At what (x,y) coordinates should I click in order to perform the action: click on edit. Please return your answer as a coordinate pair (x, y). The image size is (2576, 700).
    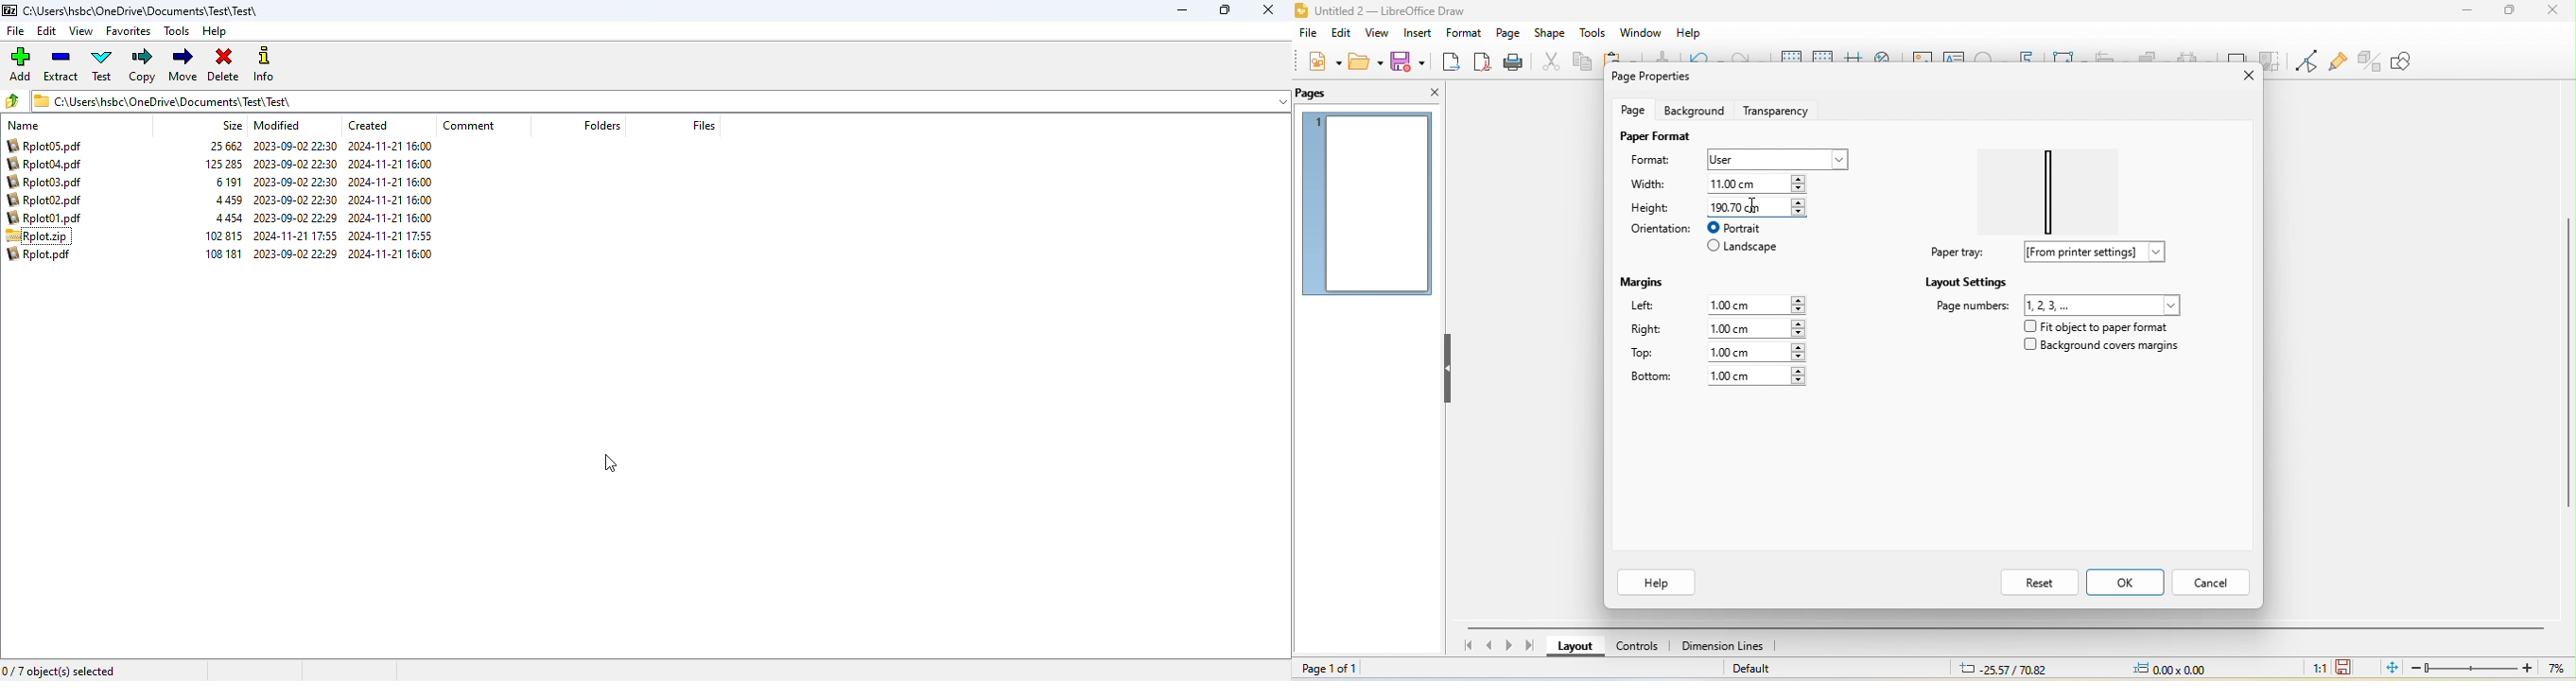
    Looking at the image, I should click on (47, 31).